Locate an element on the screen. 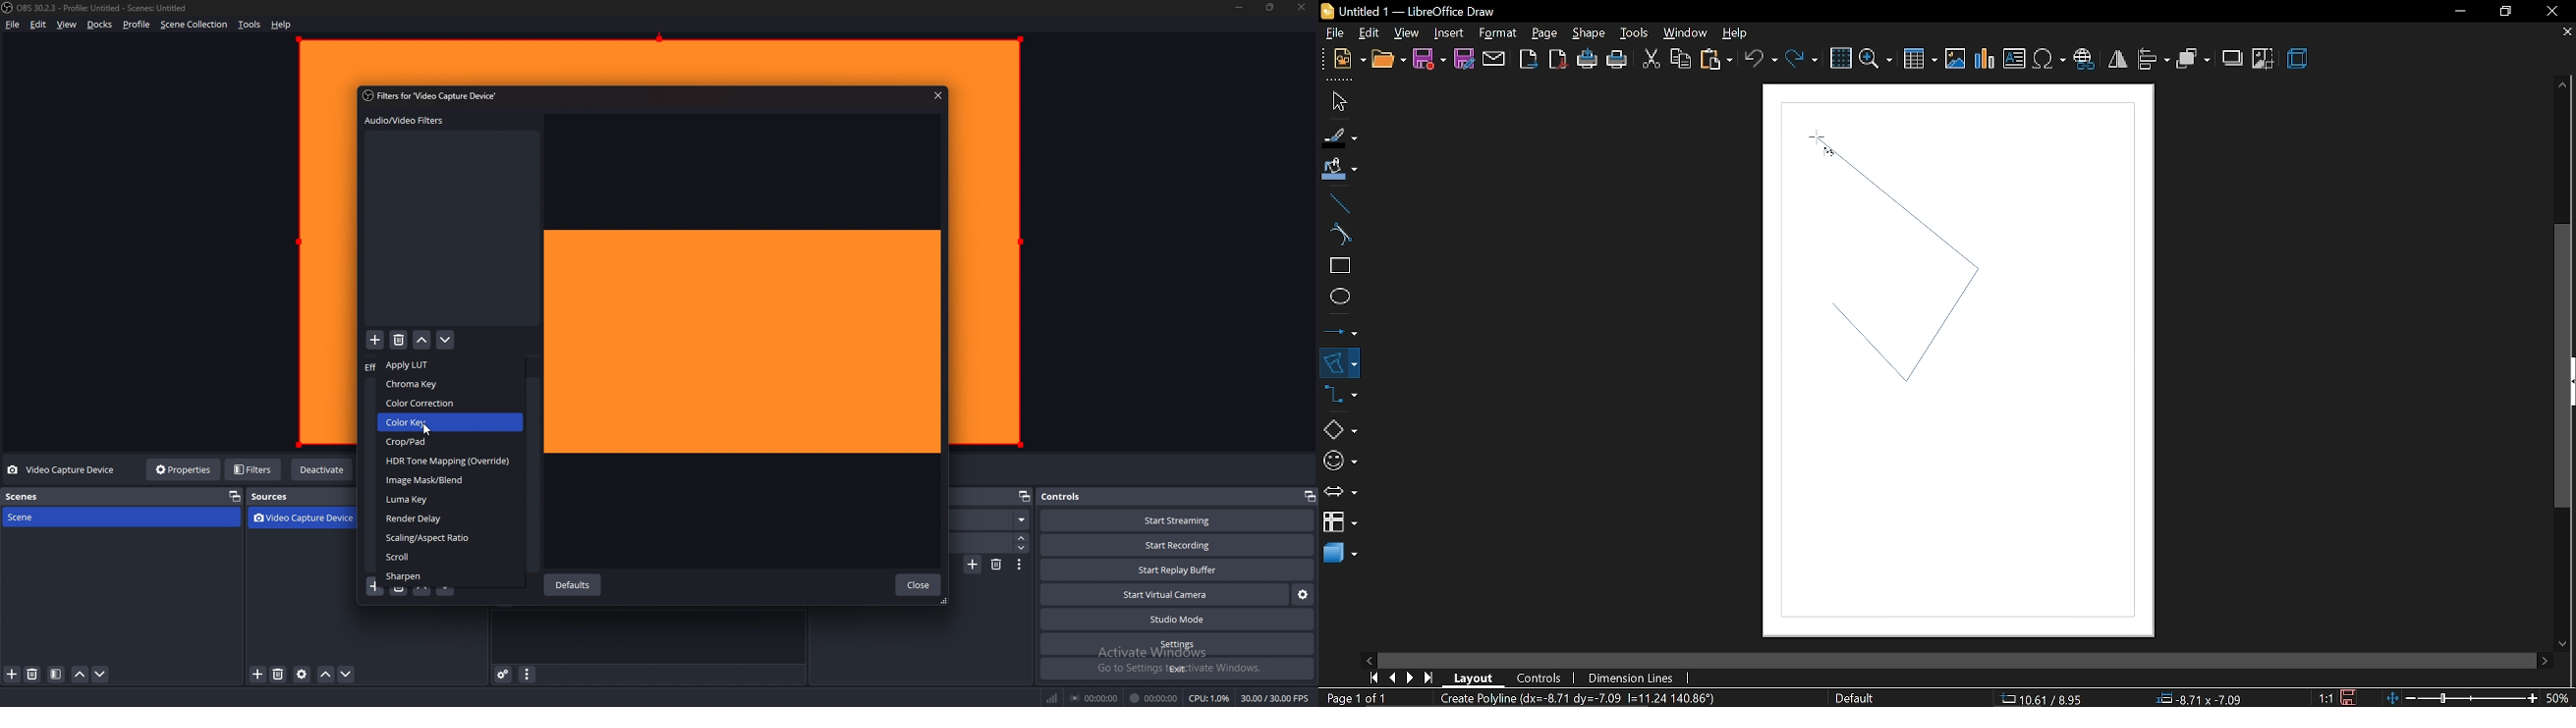 This screenshot has width=2576, height=728. transition properties is located at coordinates (1018, 564).